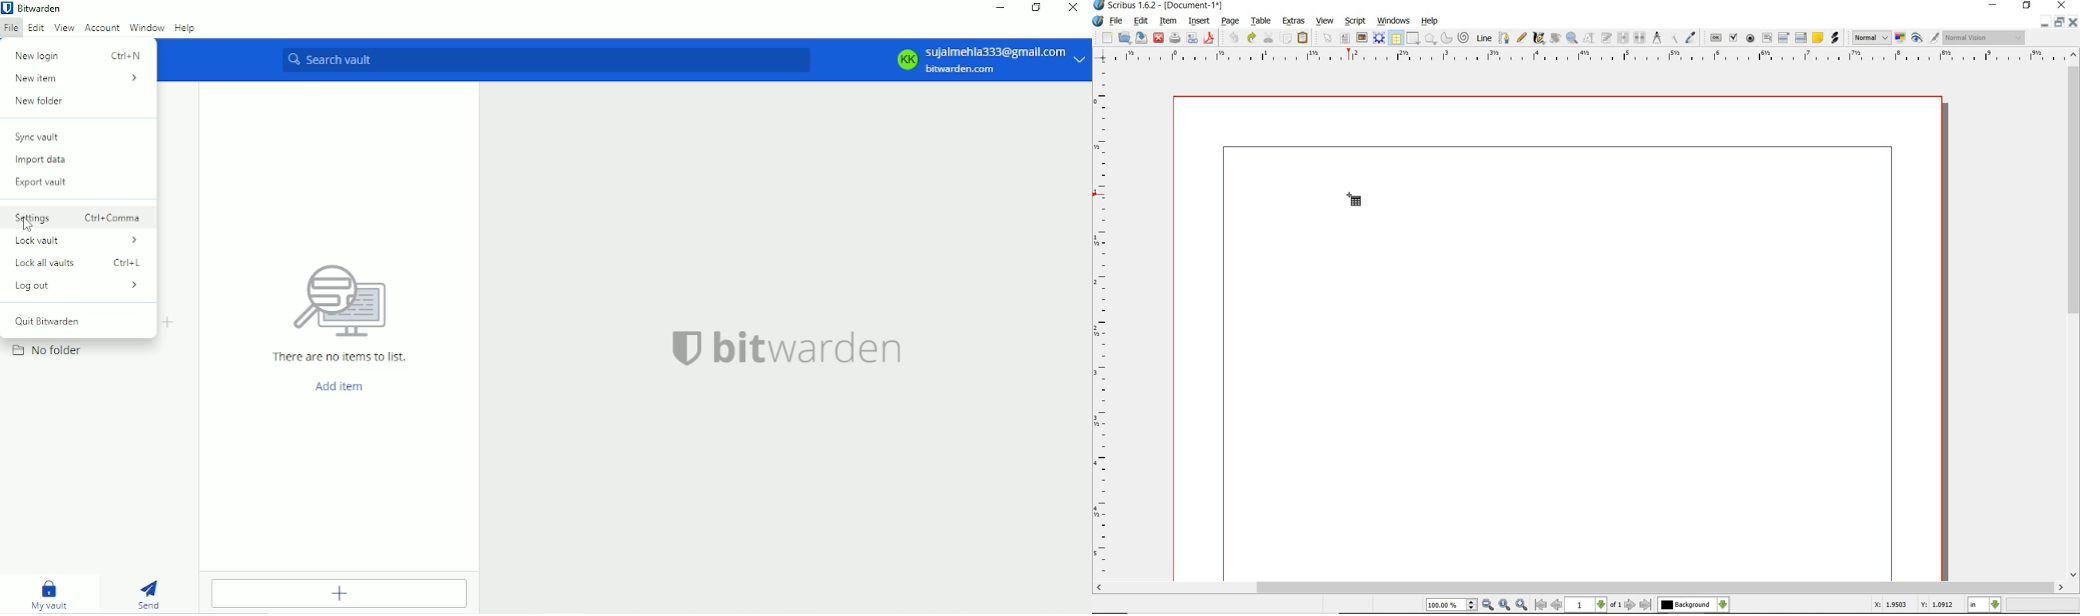 The image size is (2100, 616). Describe the element at coordinates (1001, 8) in the screenshot. I see `Minimize` at that location.